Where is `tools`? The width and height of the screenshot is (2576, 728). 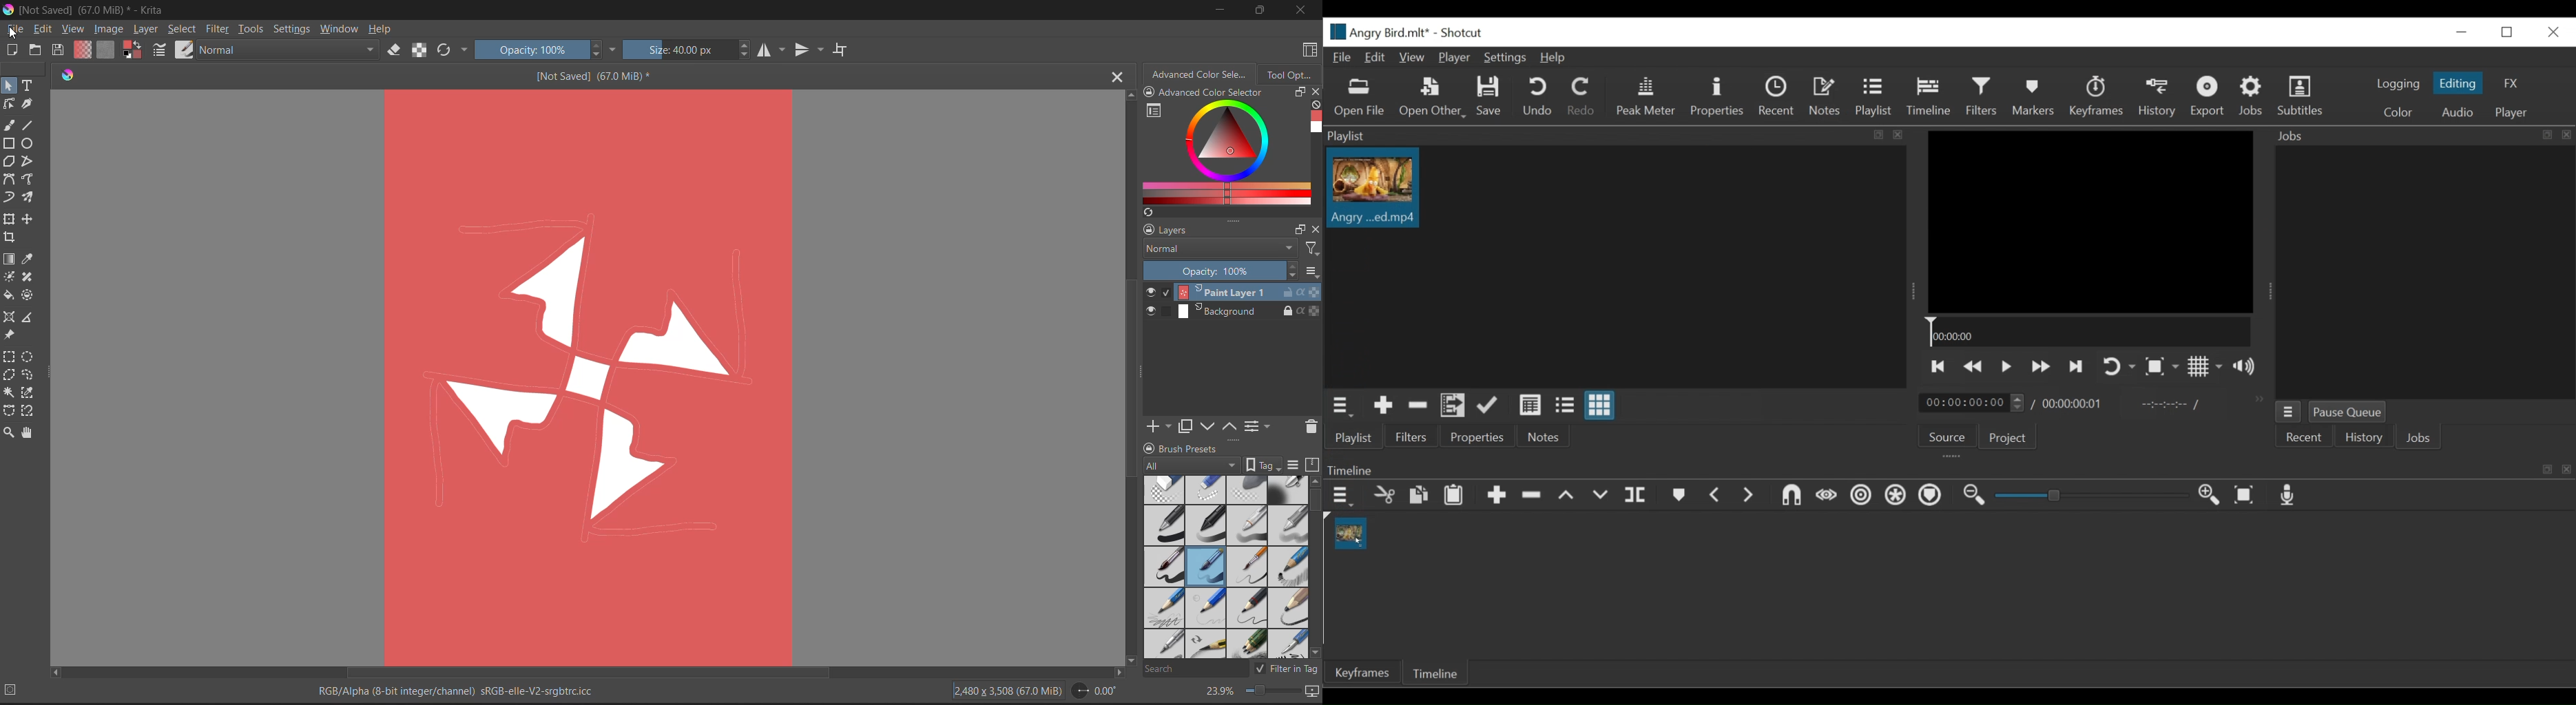
tools is located at coordinates (29, 394).